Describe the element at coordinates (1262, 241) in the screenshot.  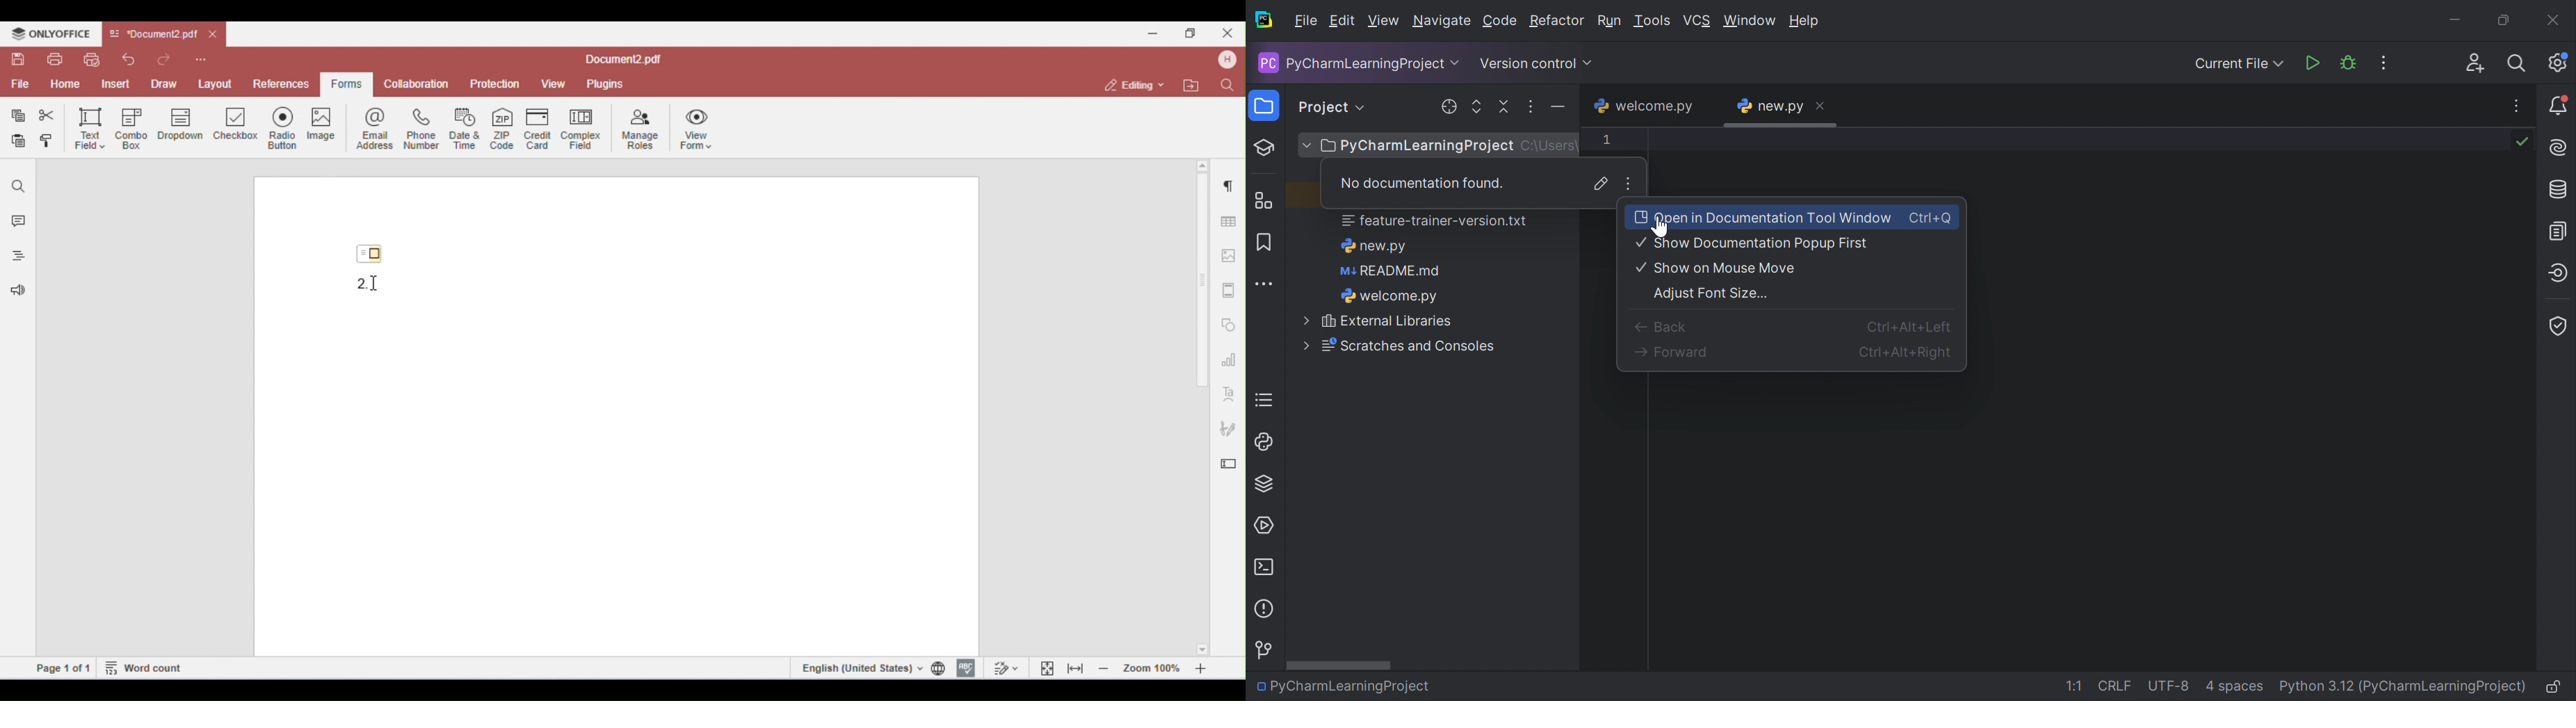
I see `Bookmarks` at that location.